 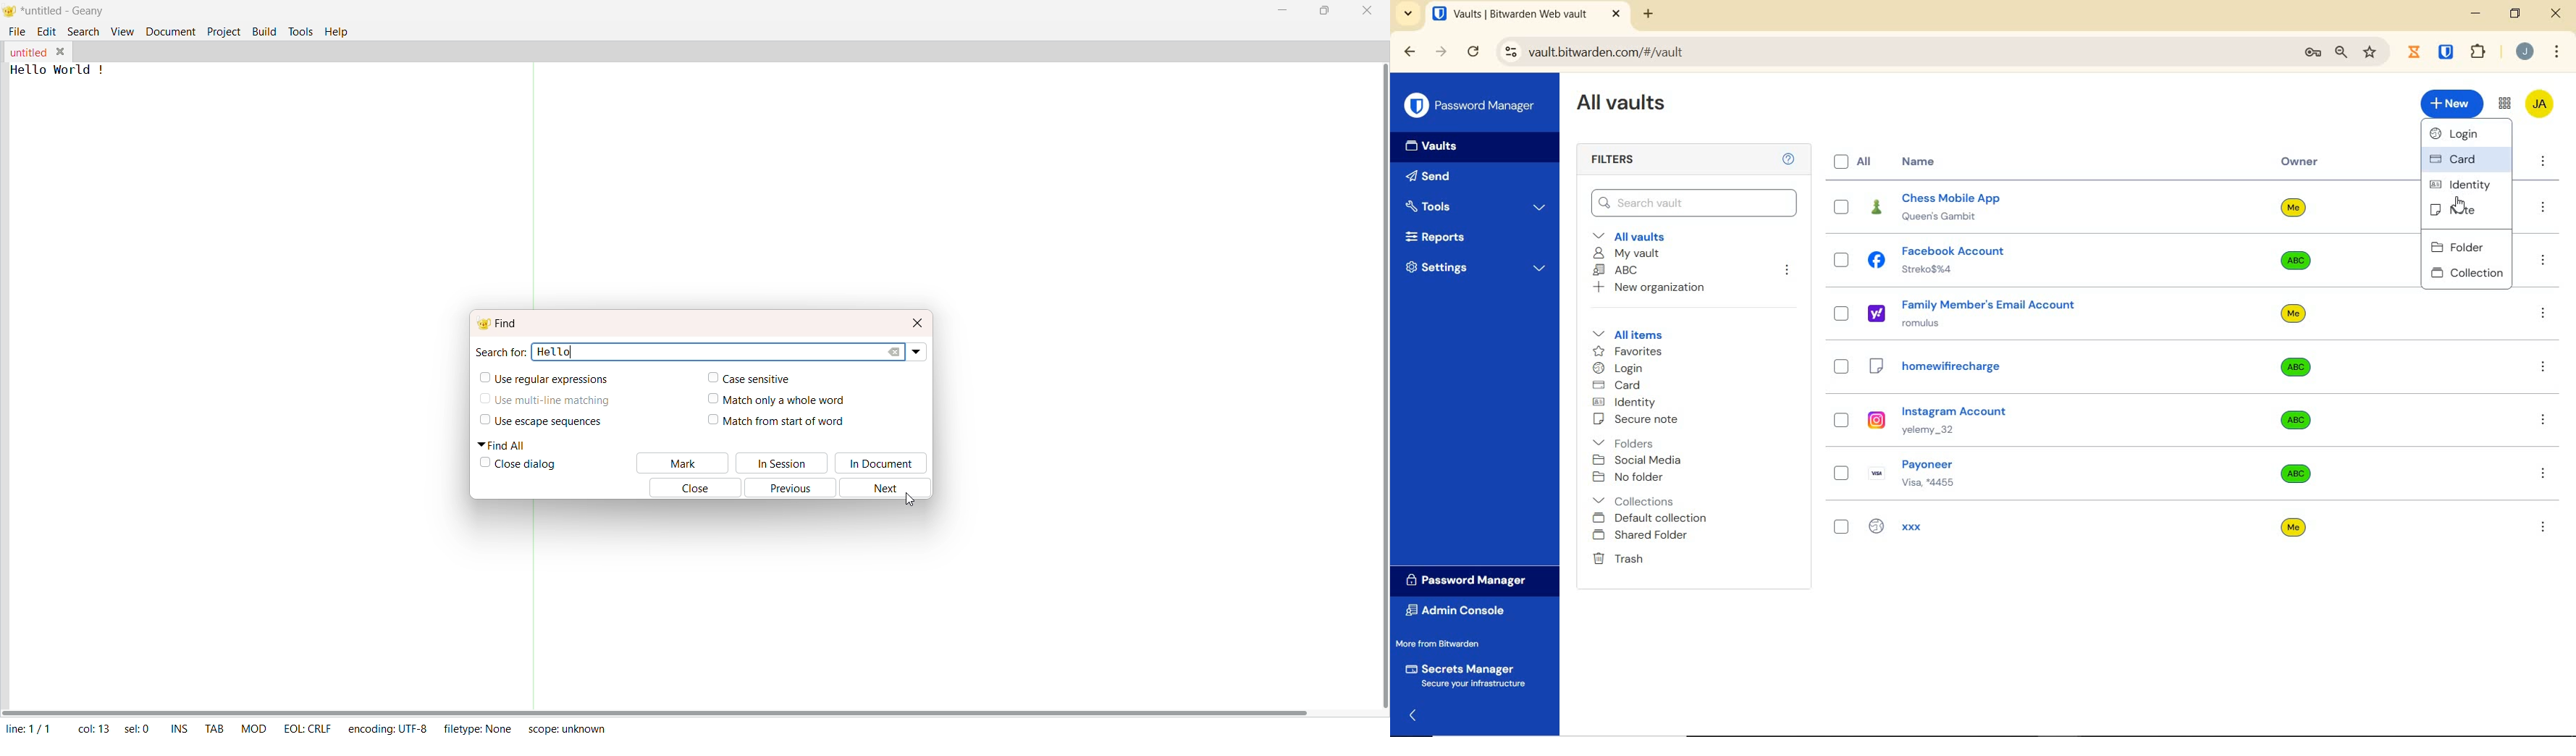 I want to click on checkbox, so click(x=1841, y=314).